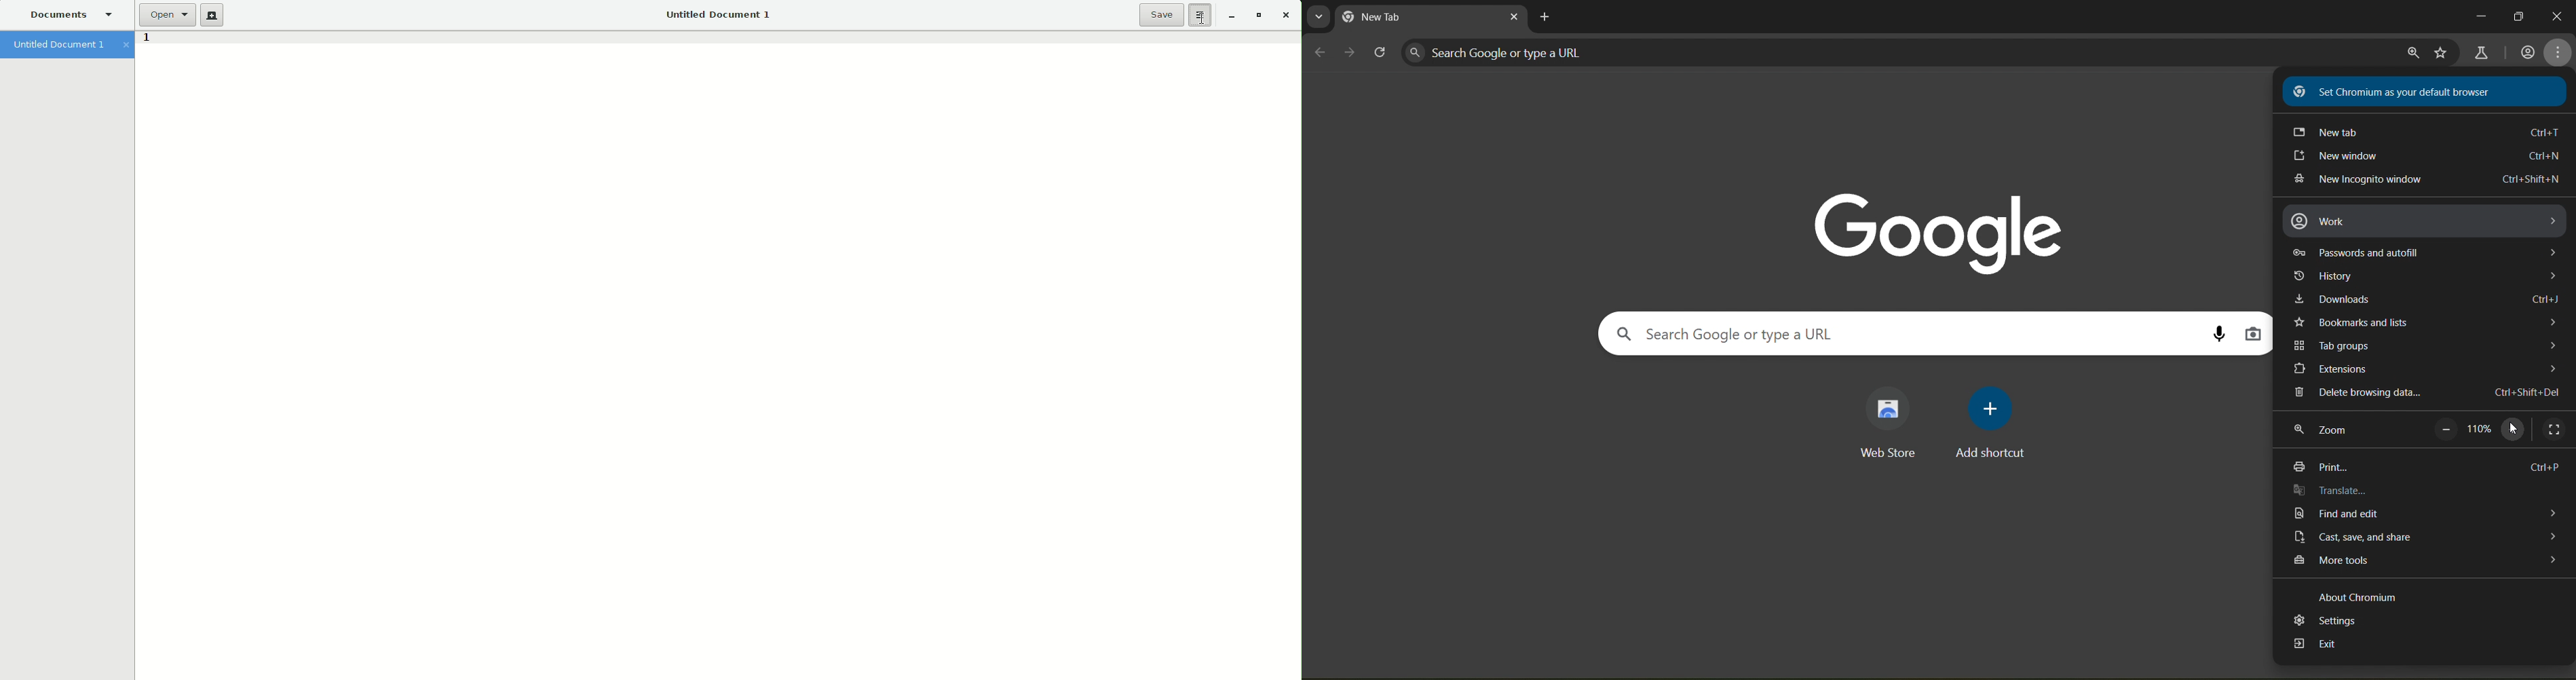 The image size is (2576, 700). What do you see at coordinates (2428, 464) in the screenshot?
I see `print` at bounding box center [2428, 464].